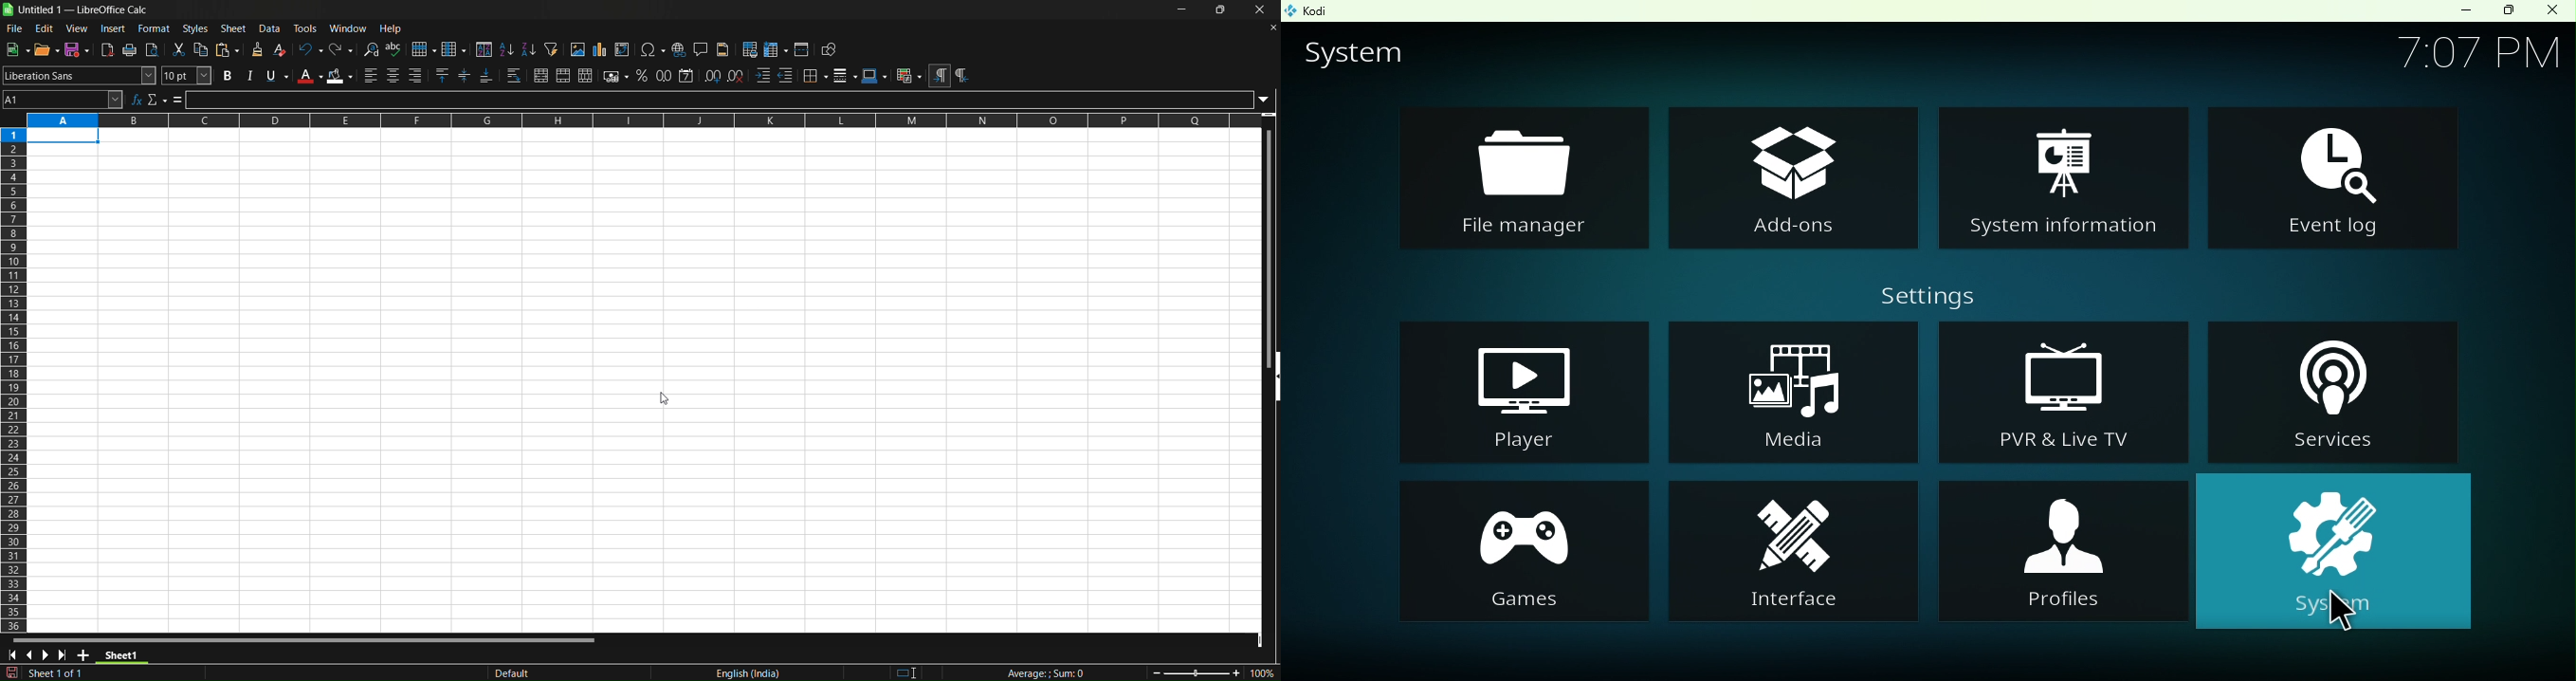 The width and height of the screenshot is (2576, 700). Describe the element at coordinates (701, 49) in the screenshot. I see `insert comment` at that location.